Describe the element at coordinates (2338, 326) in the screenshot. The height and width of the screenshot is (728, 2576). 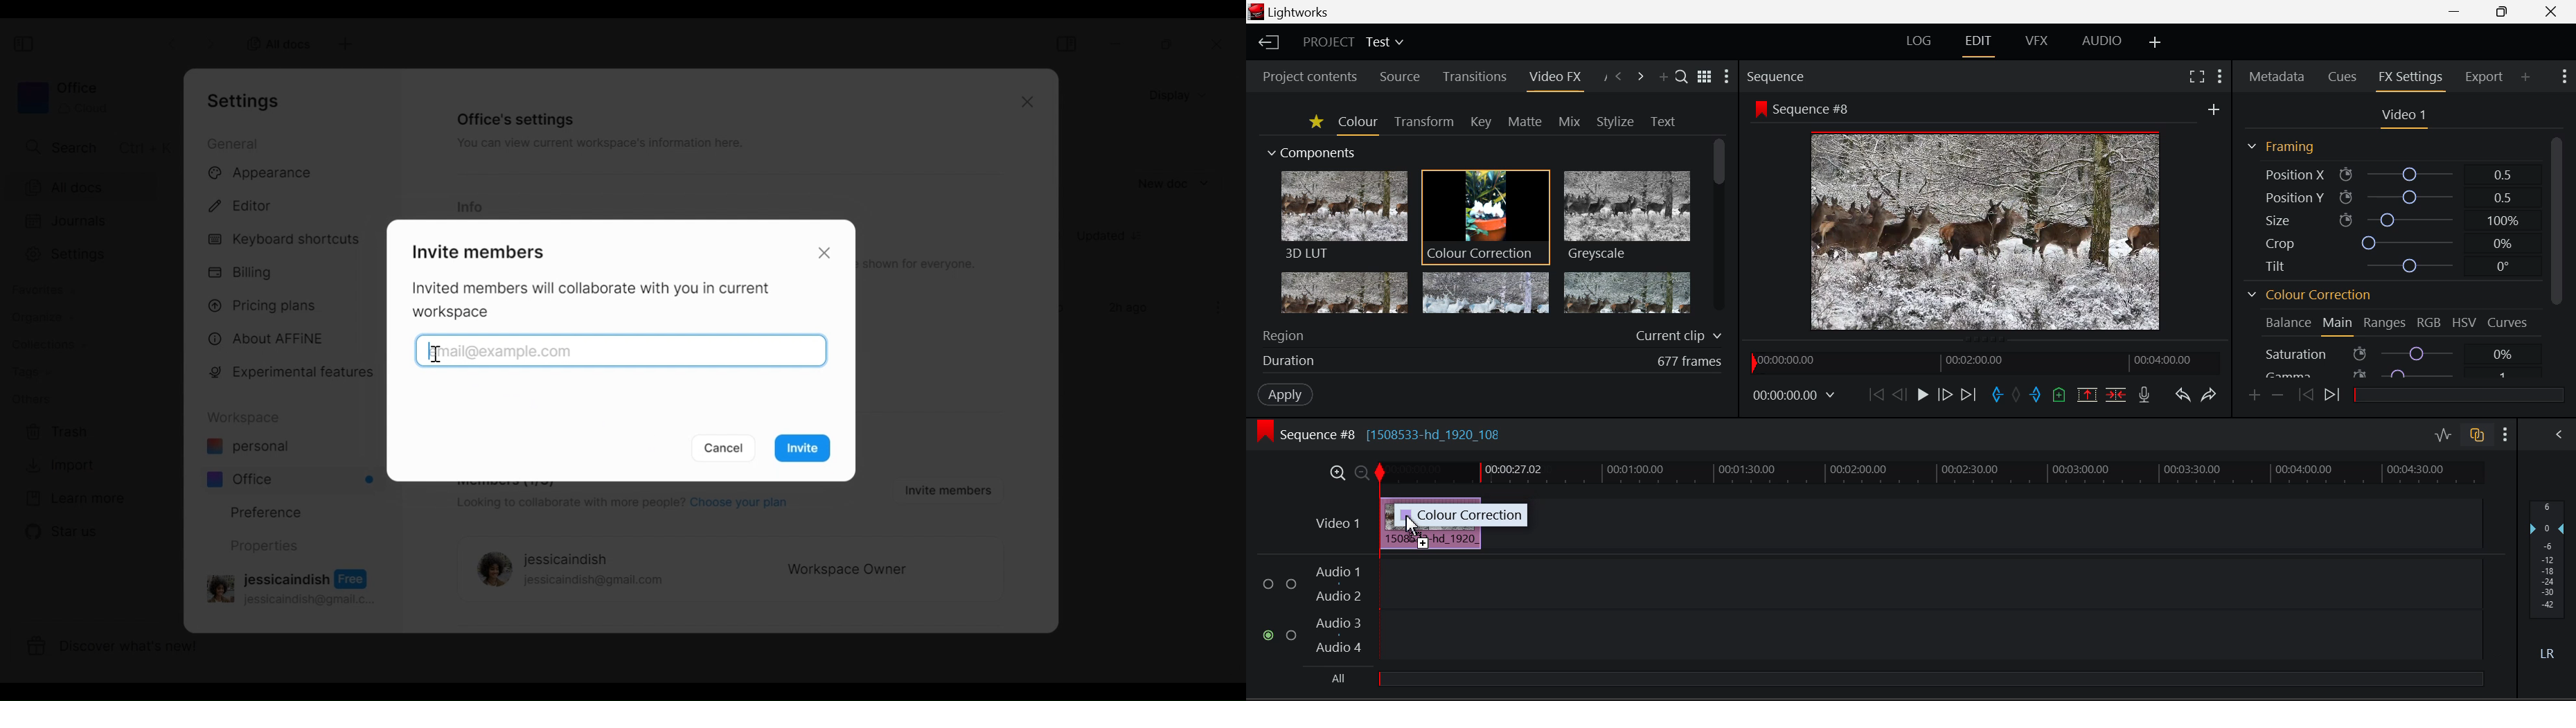
I see `Main Tab Open` at that location.